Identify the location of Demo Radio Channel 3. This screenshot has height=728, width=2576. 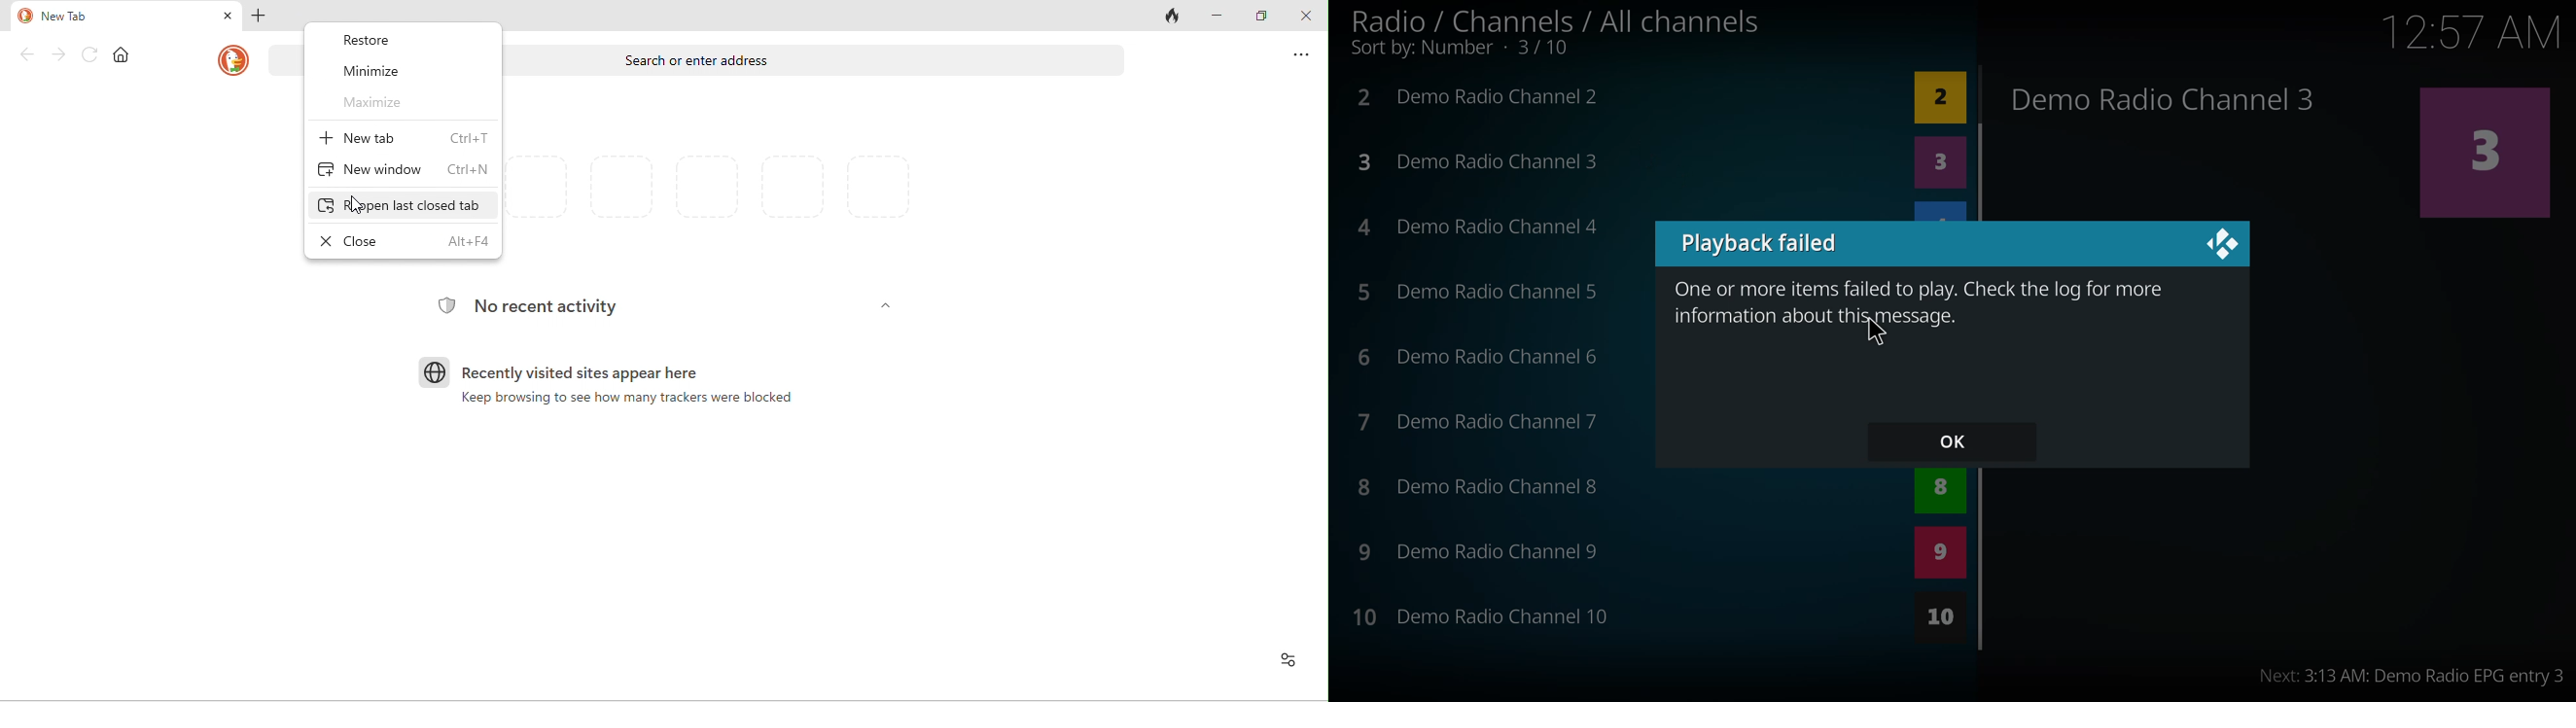
(2159, 98).